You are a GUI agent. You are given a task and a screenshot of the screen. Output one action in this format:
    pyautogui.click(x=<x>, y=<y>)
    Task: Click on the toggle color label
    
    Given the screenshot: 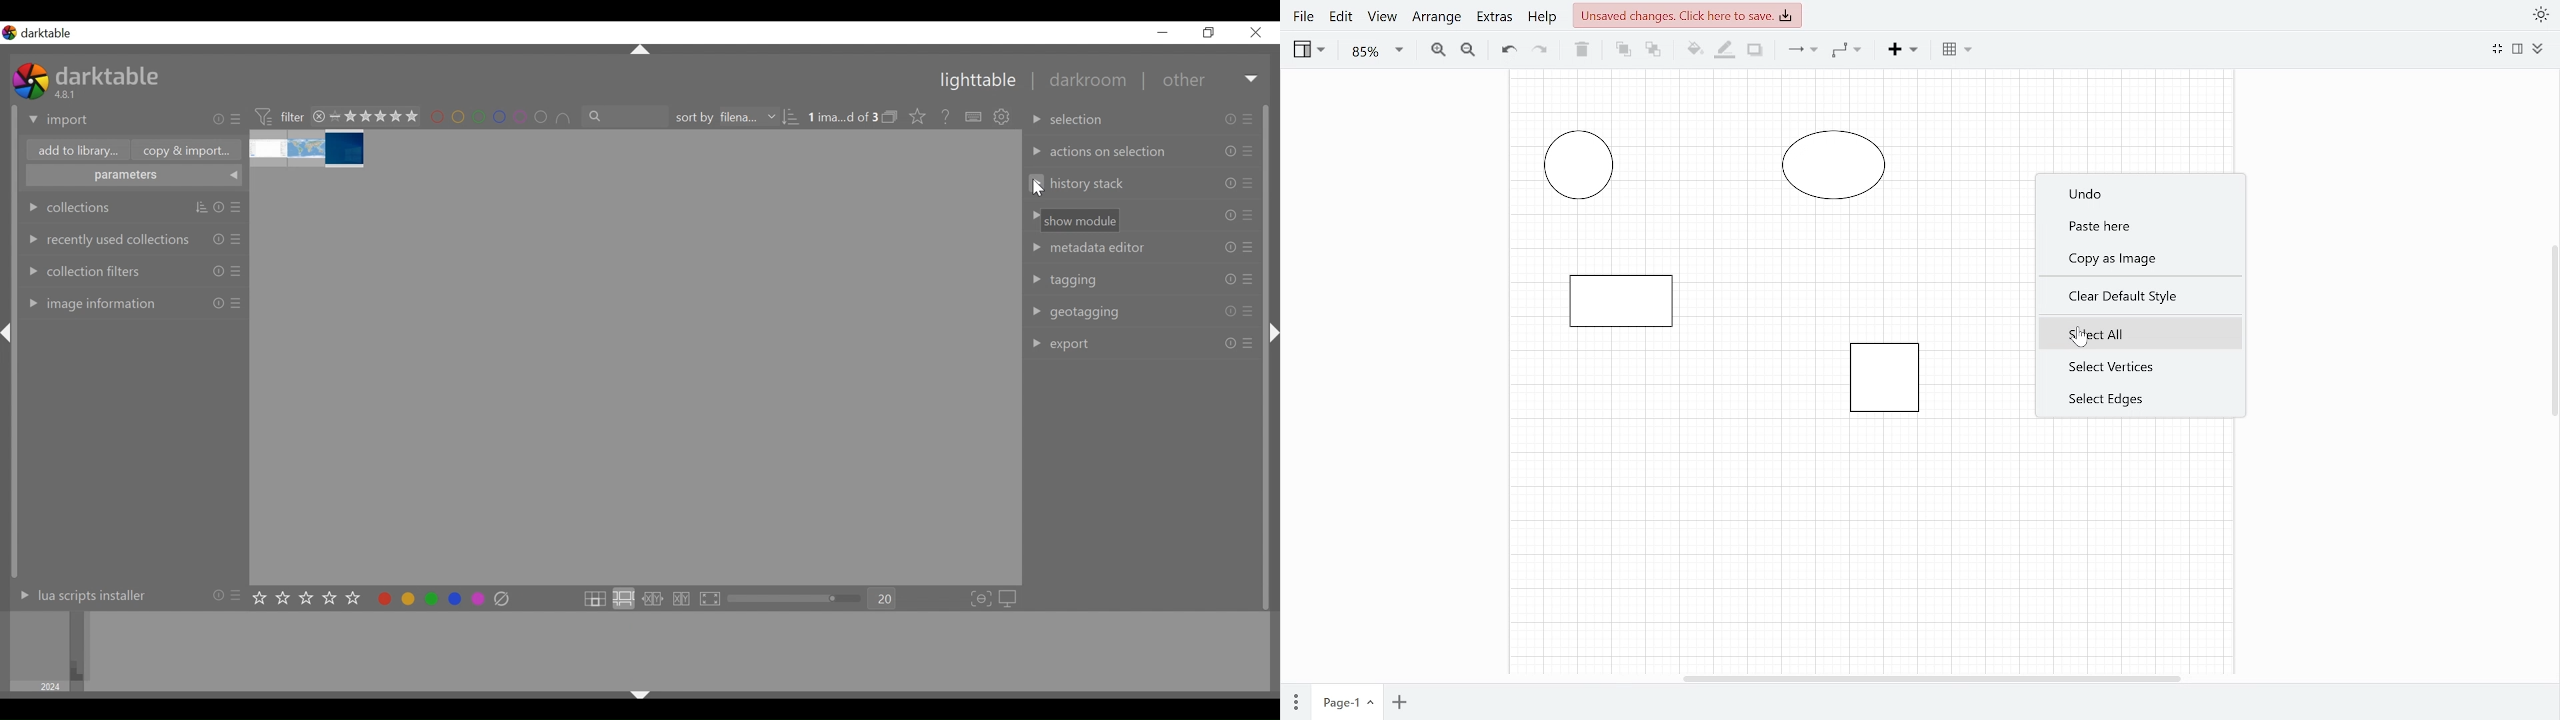 What is the action you would take?
    pyautogui.click(x=427, y=598)
    